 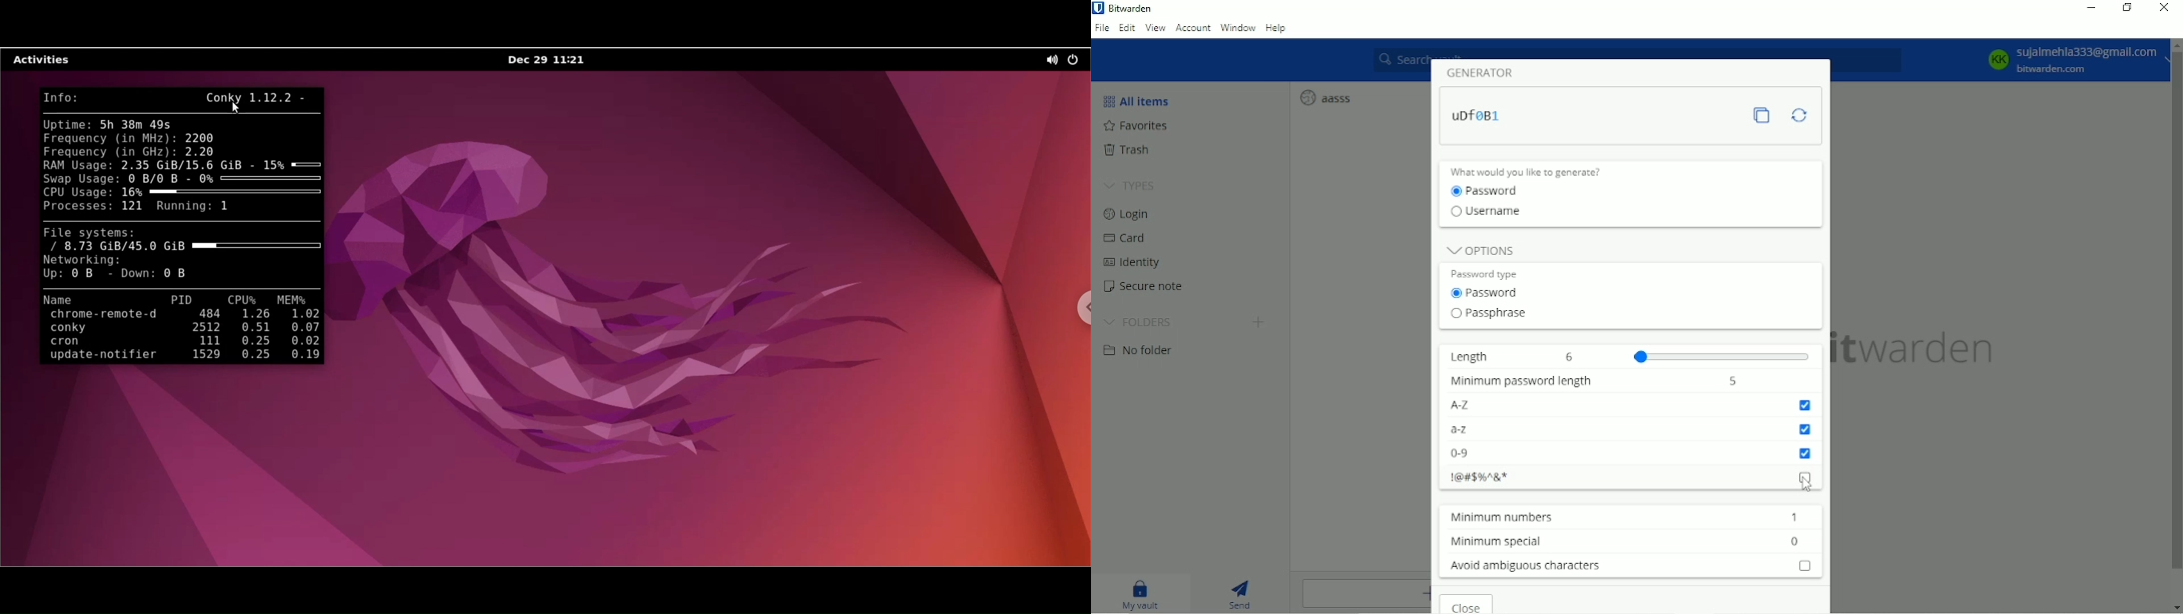 I want to click on aasss login entry, so click(x=1329, y=97).